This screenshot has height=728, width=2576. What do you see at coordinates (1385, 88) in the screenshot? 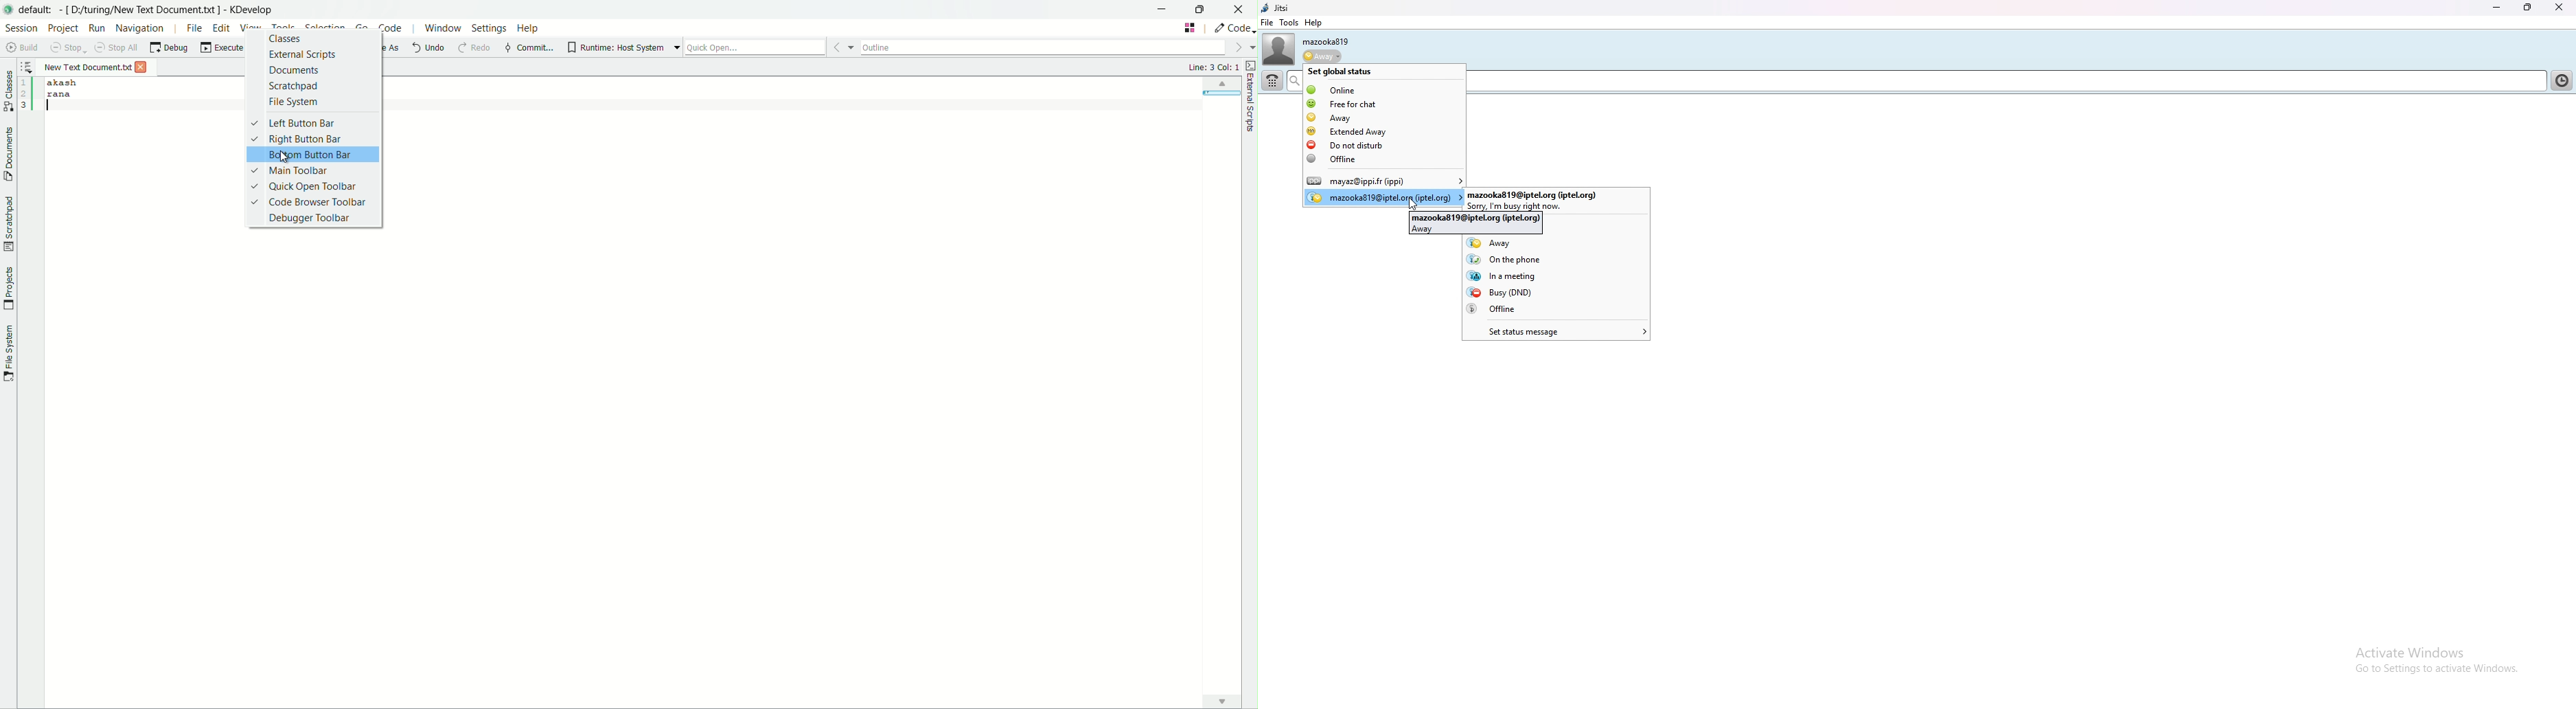
I see `online` at bounding box center [1385, 88].